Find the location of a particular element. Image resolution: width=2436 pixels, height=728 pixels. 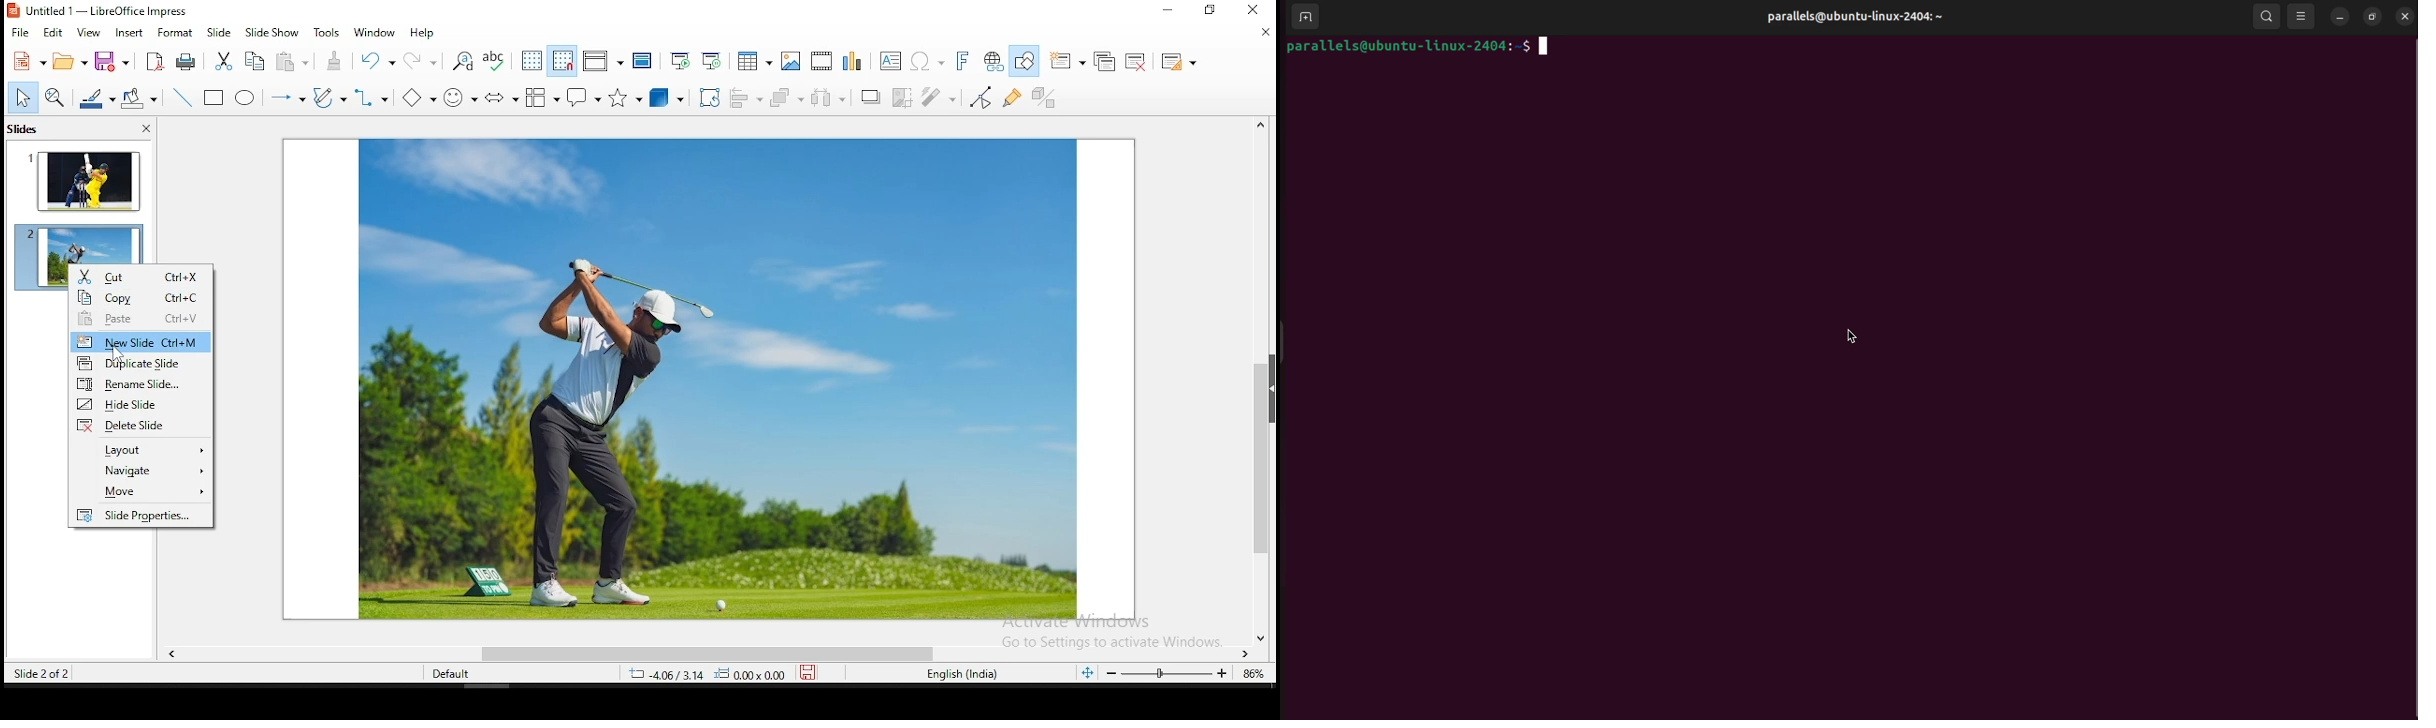

help is located at coordinates (424, 32).